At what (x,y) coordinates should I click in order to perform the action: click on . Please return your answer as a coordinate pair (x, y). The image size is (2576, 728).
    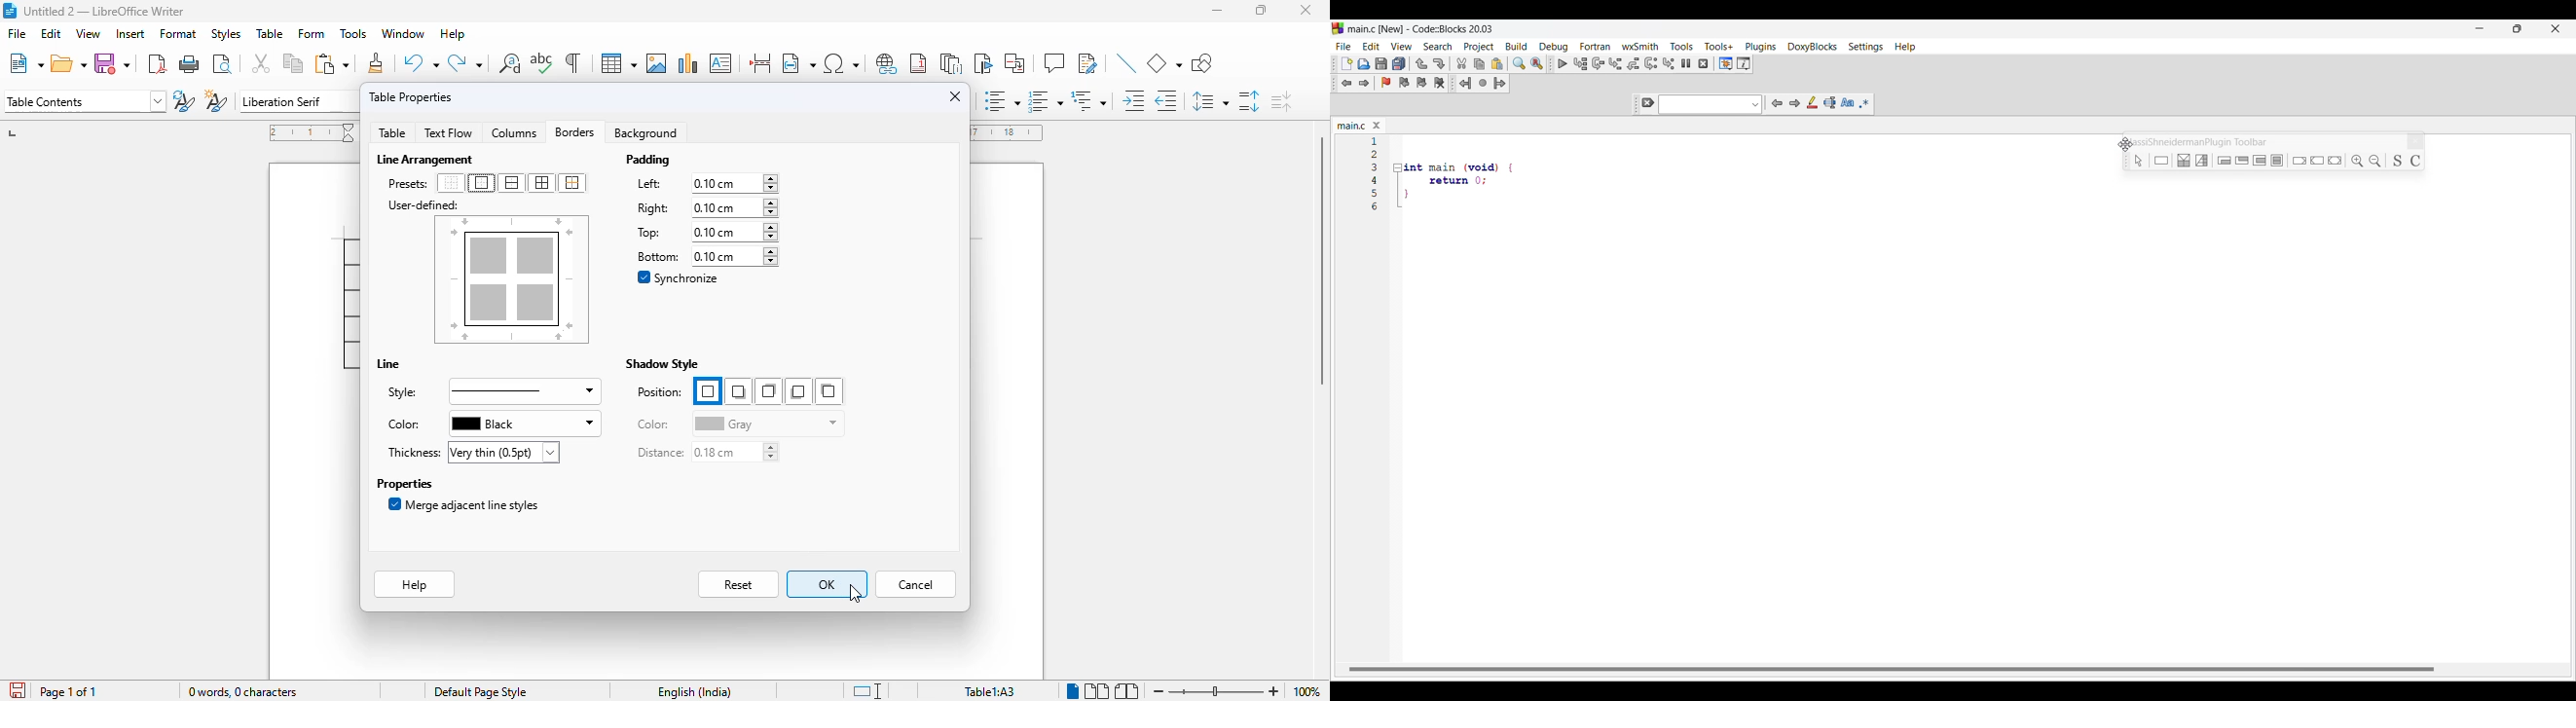
    Looking at the image, I should click on (2298, 159).